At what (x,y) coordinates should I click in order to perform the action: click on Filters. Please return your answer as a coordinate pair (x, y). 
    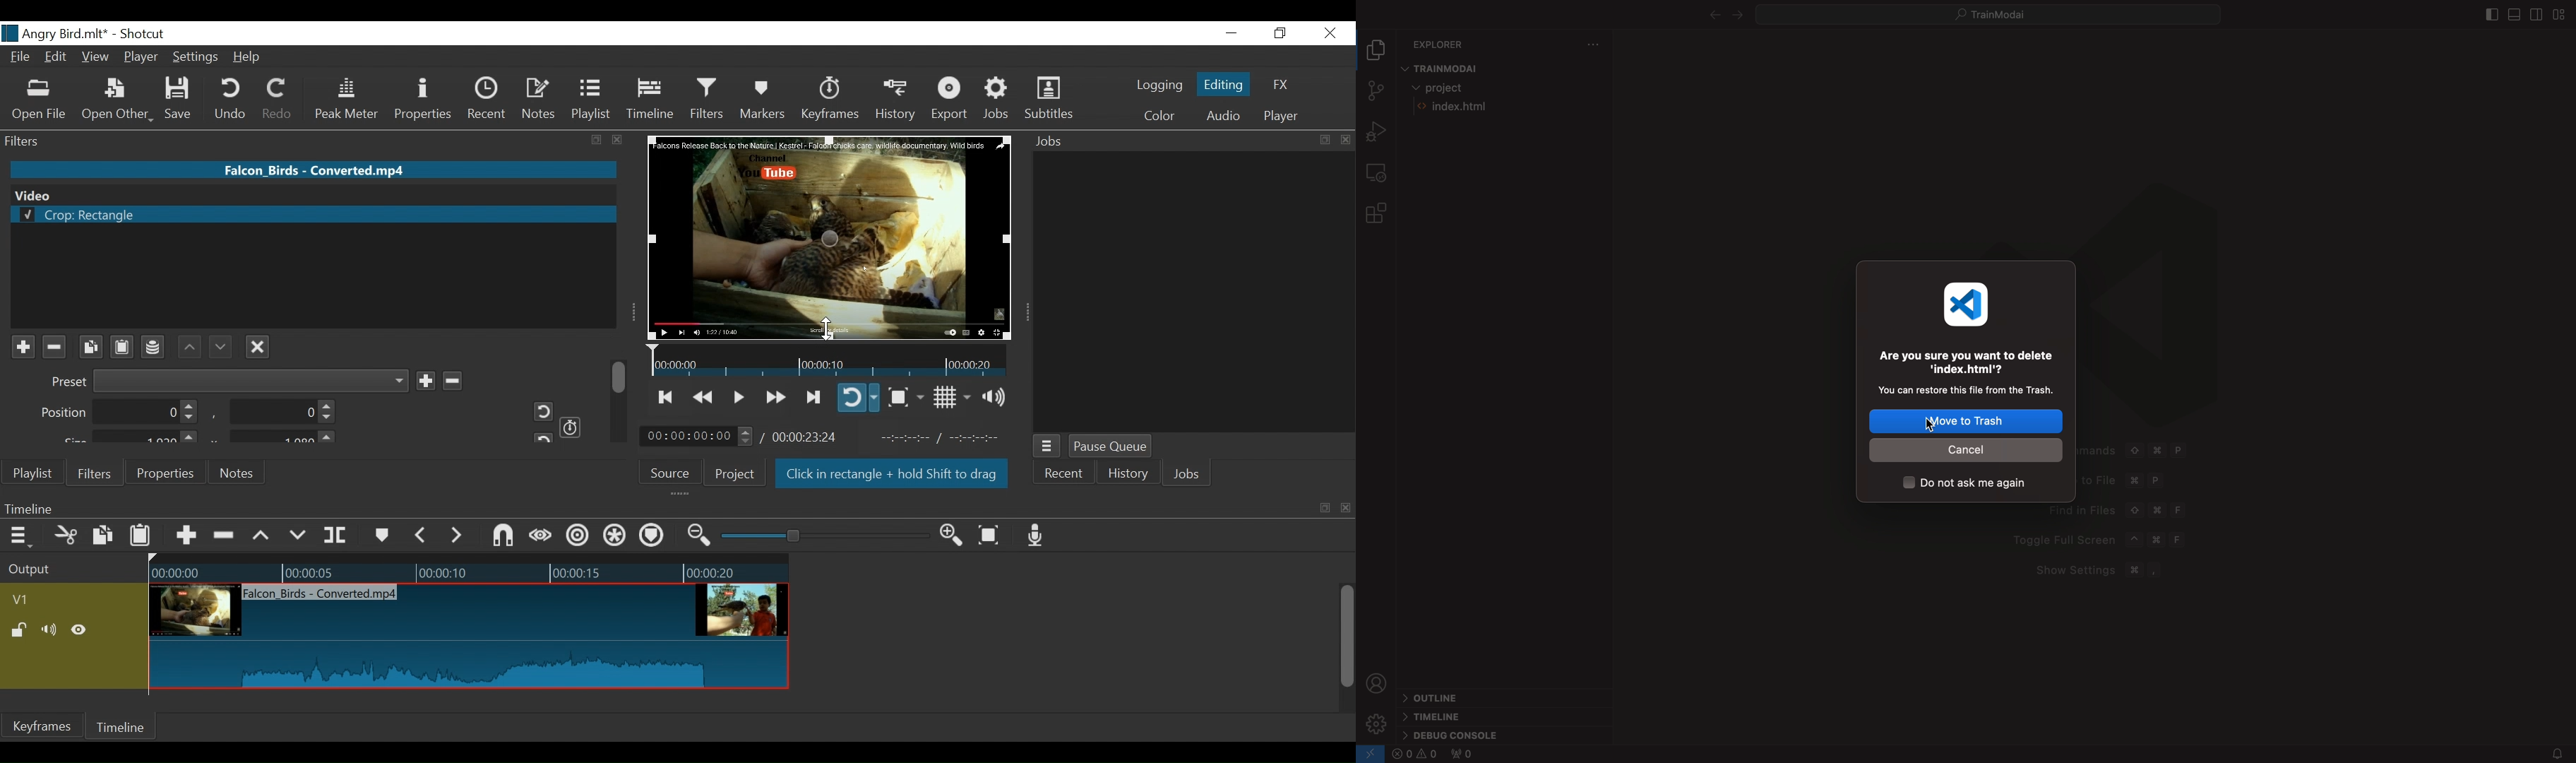
    Looking at the image, I should click on (709, 98).